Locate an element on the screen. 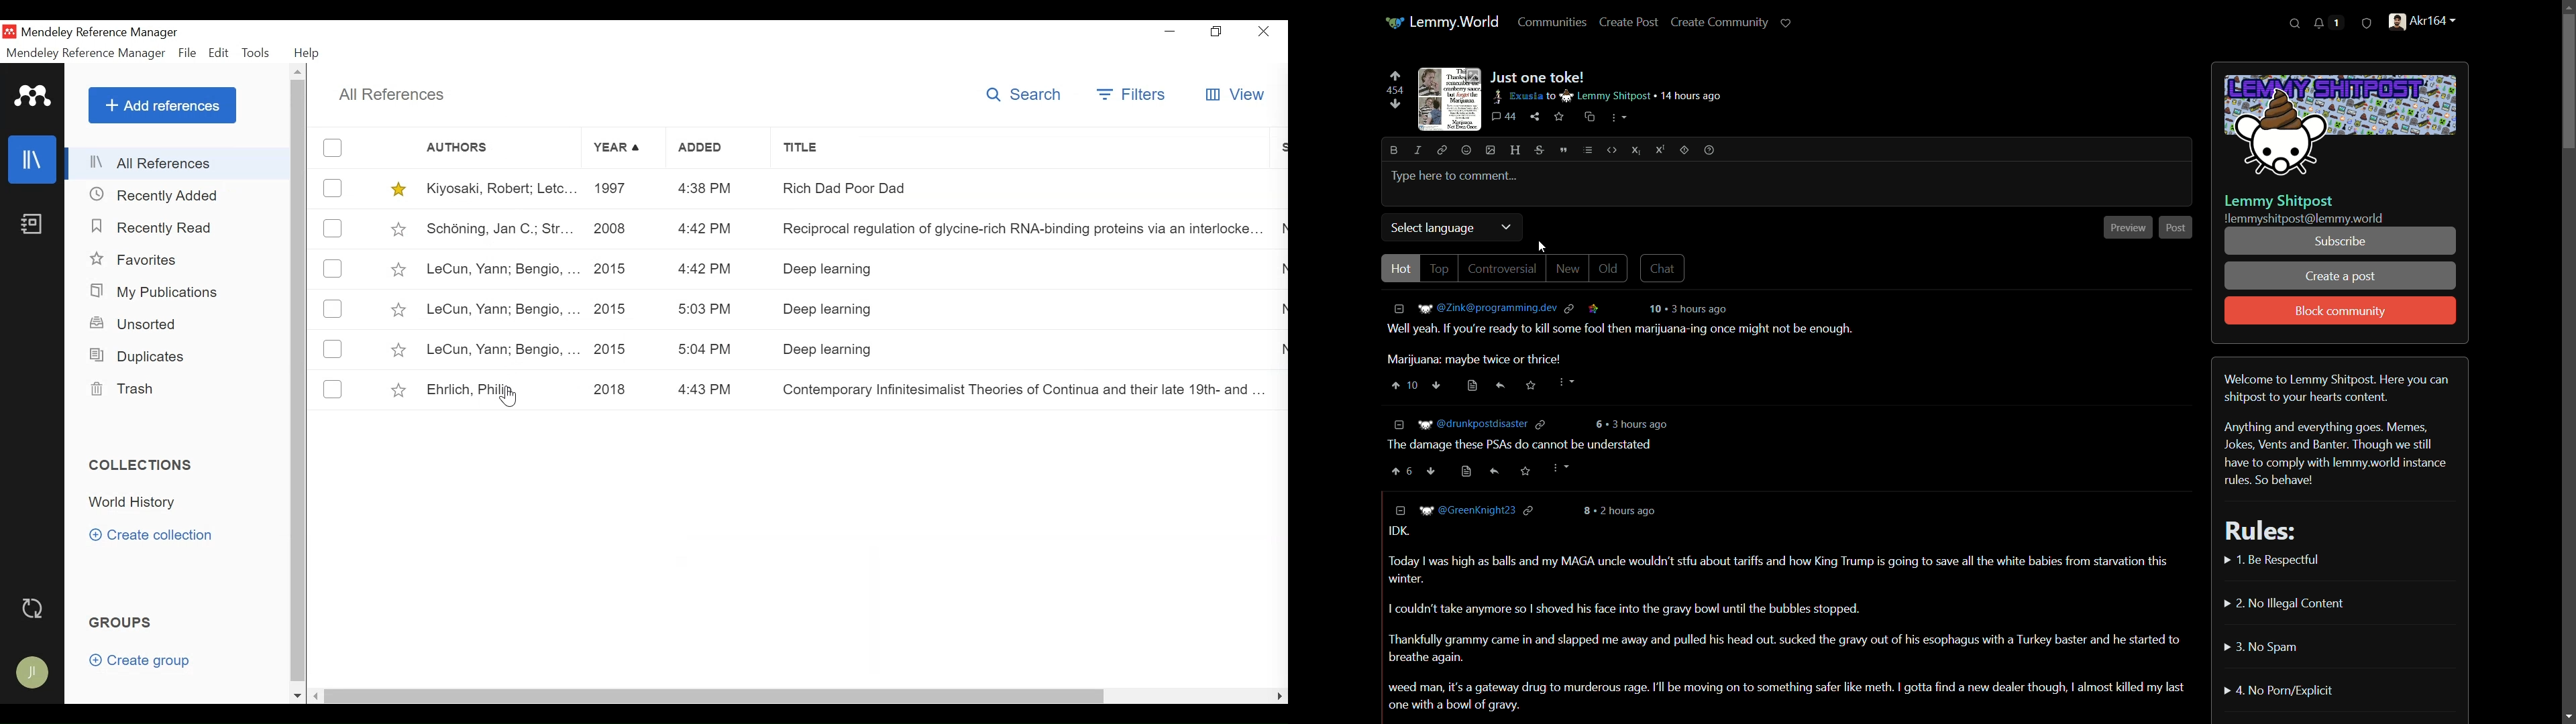 This screenshot has height=728, width=2576. Unsorted is located at coordinates (133, 325).